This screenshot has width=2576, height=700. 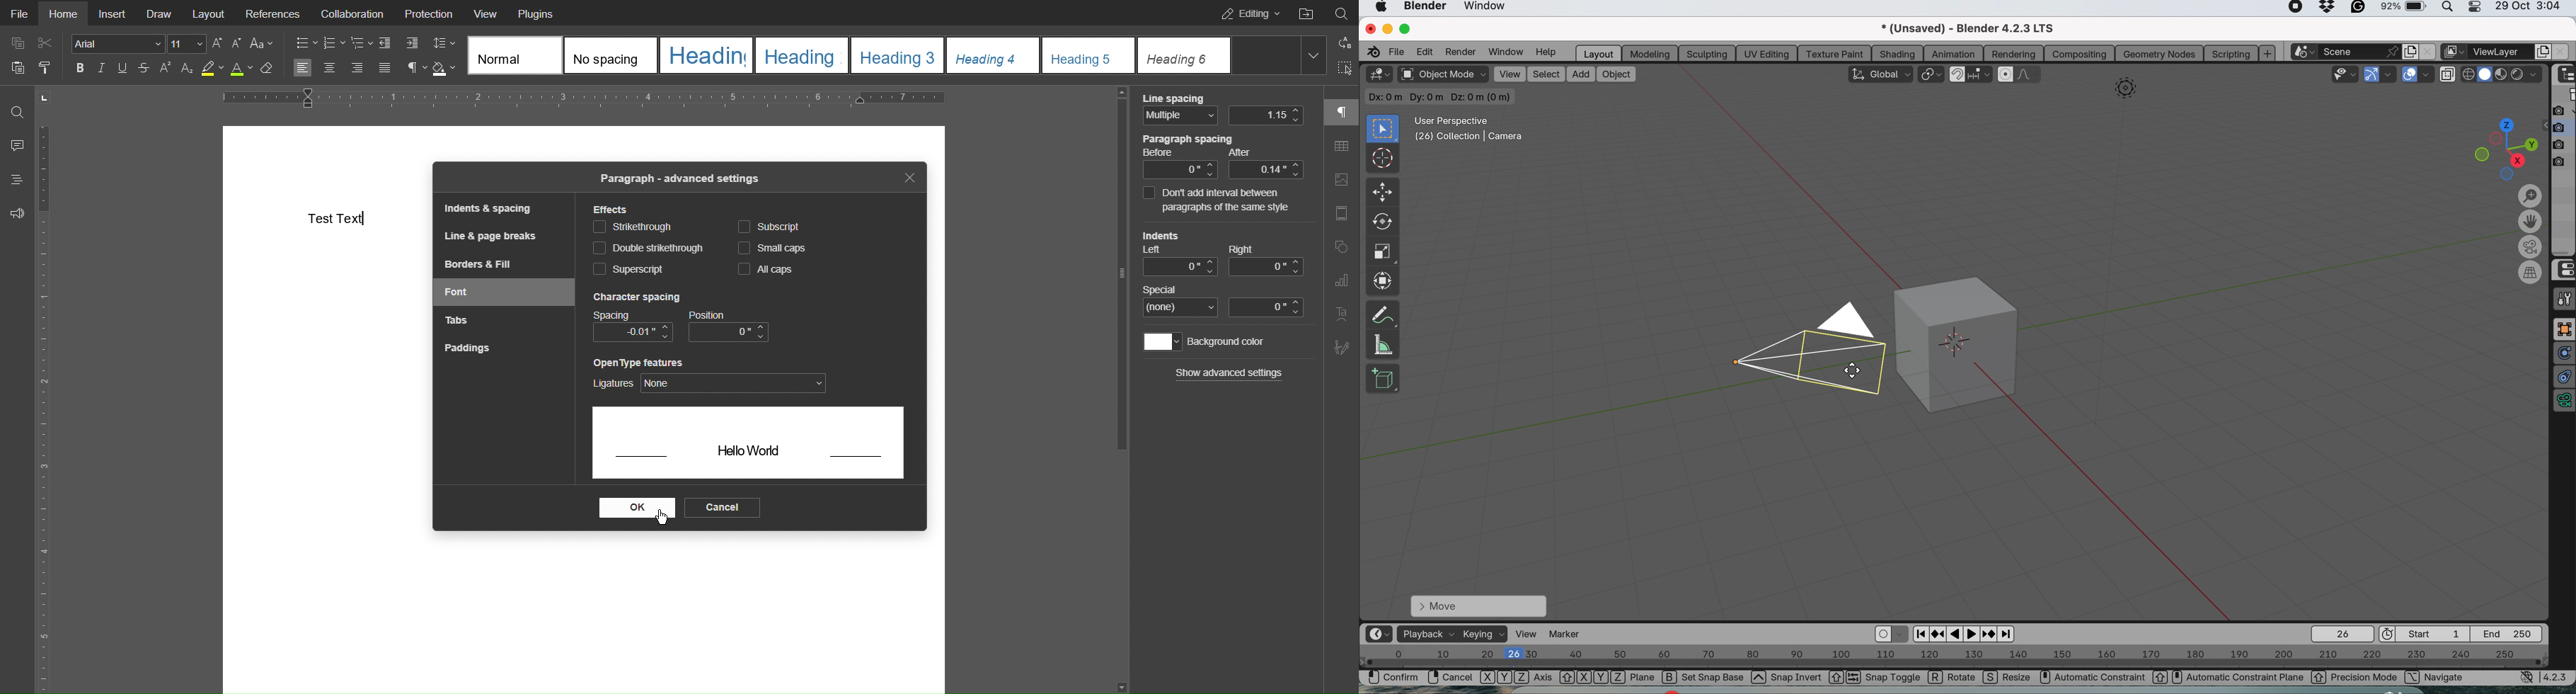 I want to click on Line & page breaks, so click(x=488, y=235).